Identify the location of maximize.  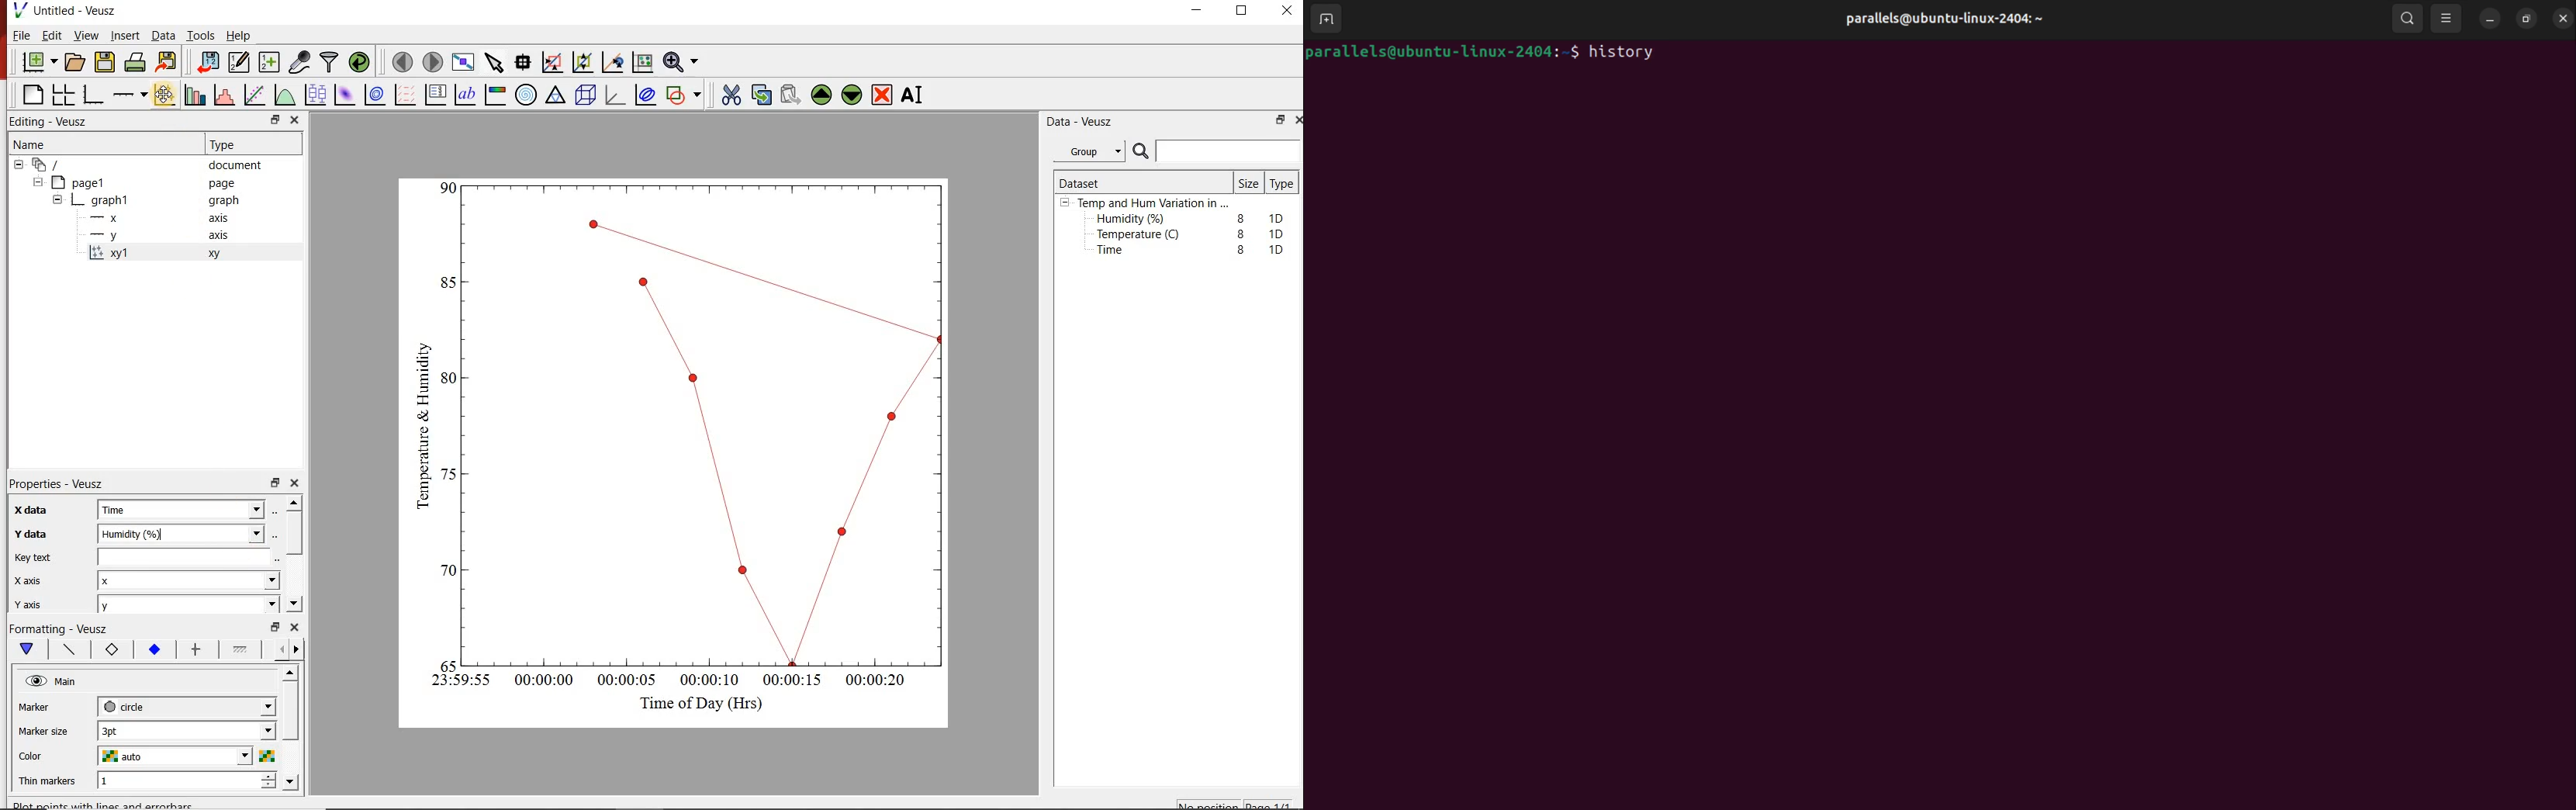
(1250, 11).